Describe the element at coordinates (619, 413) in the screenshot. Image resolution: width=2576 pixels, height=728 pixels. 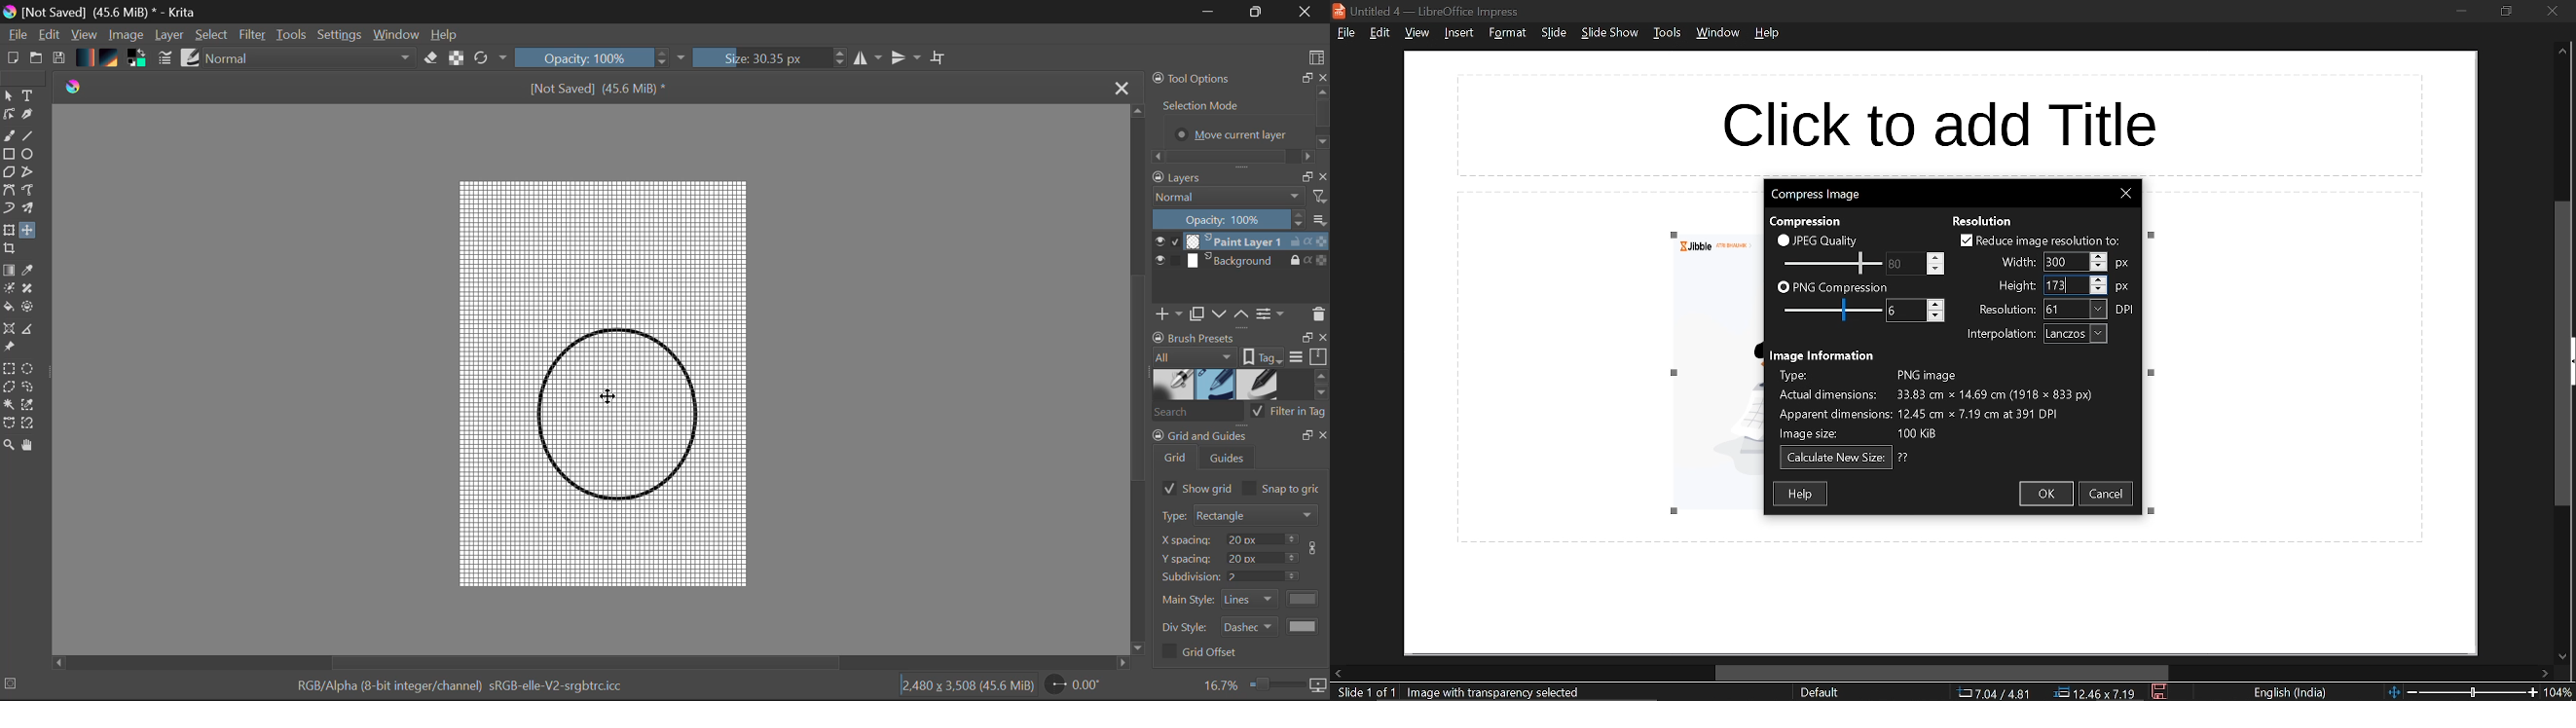
I see `Shape` at that location.